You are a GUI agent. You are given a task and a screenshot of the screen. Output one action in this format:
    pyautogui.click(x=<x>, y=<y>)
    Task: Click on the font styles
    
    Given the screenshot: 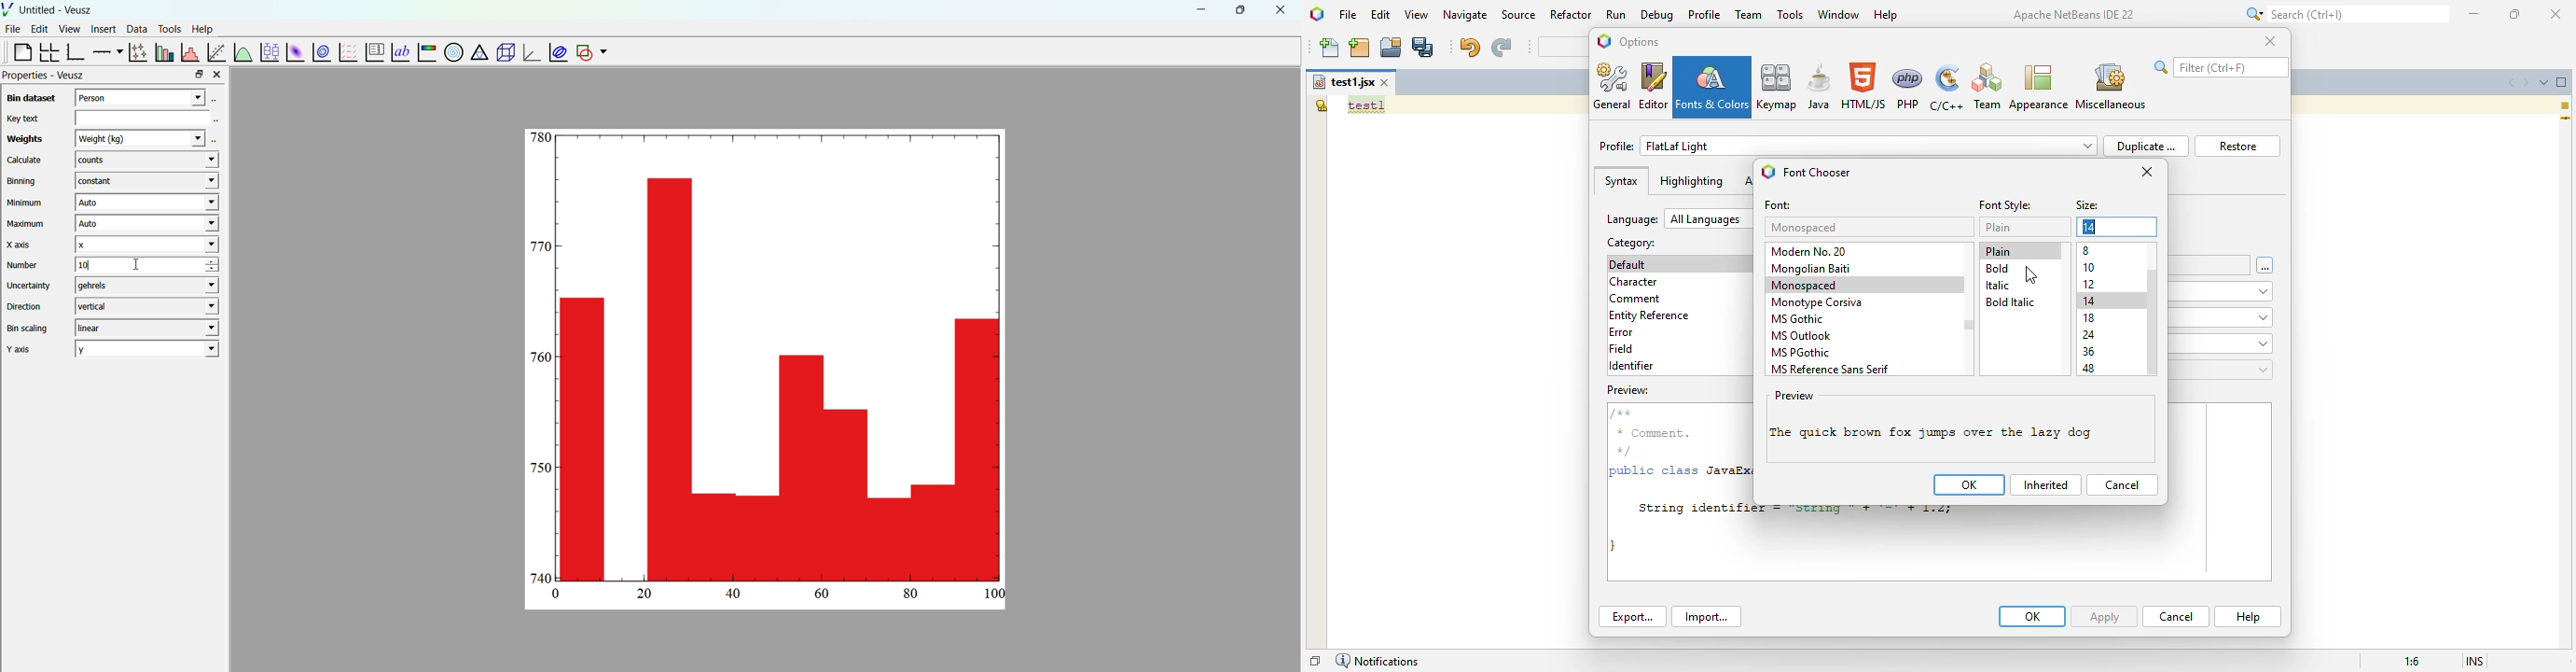 What is the action you would take?
    pyautogui.click(x=2006, y=205)
    